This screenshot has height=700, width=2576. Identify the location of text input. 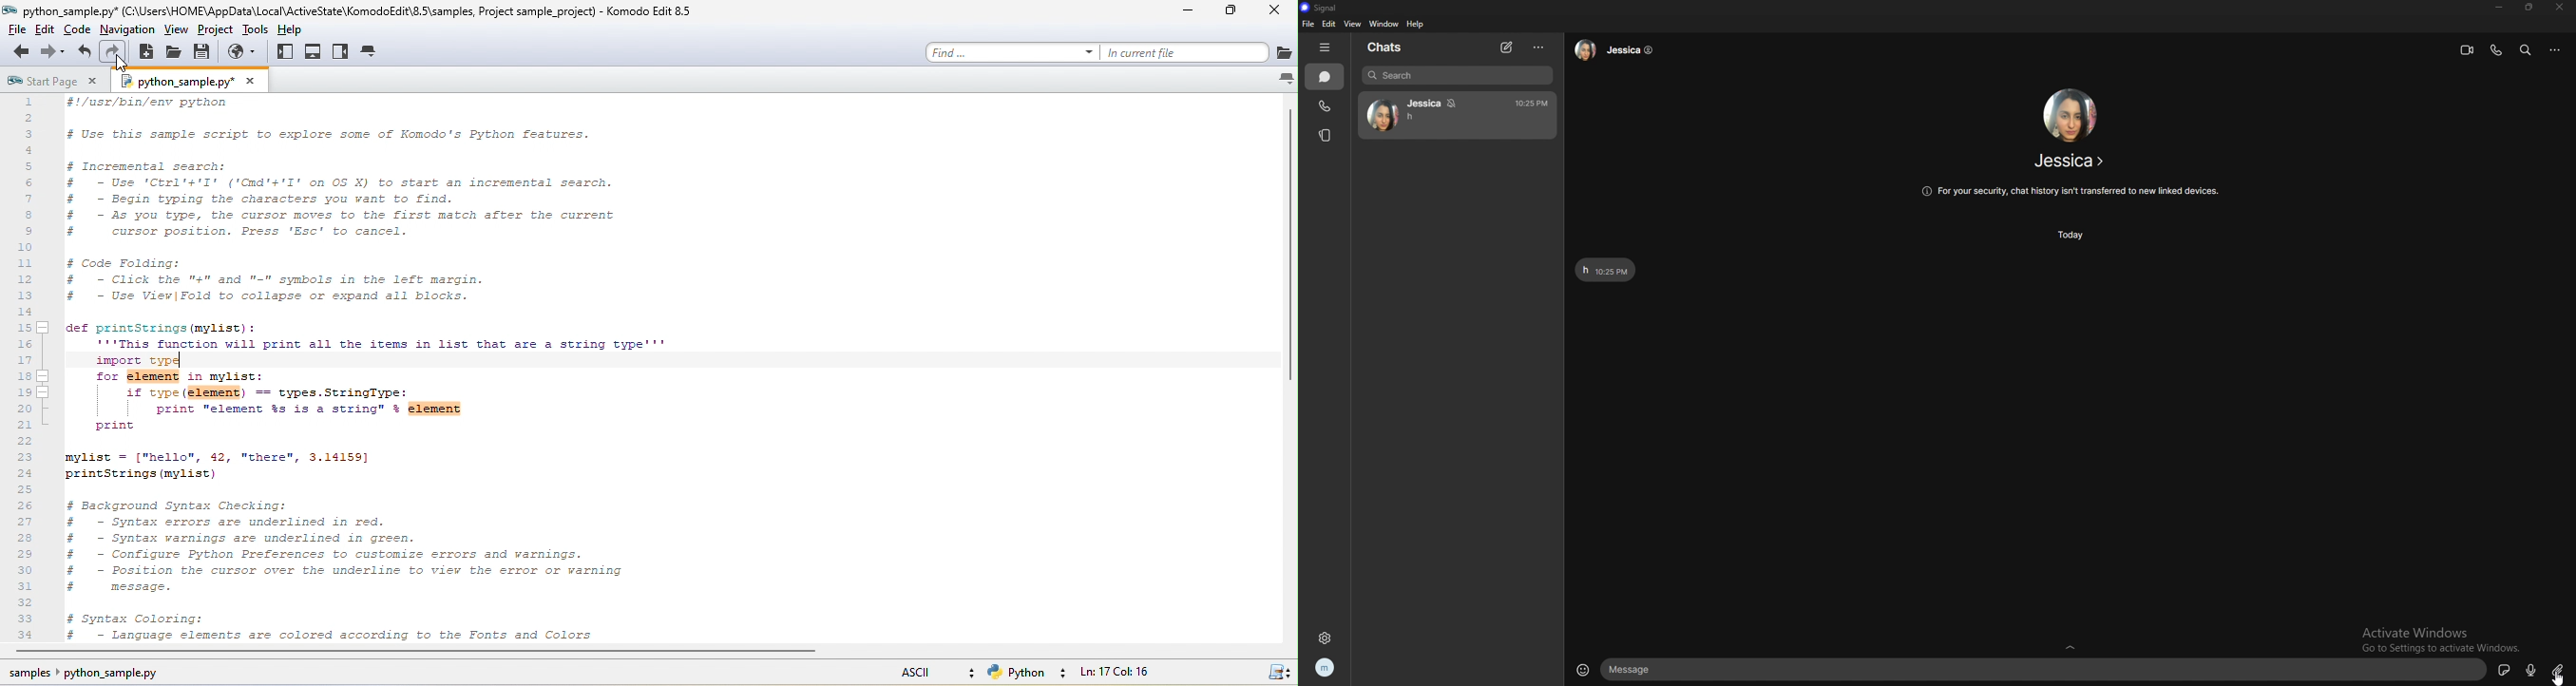
(2045, 670).